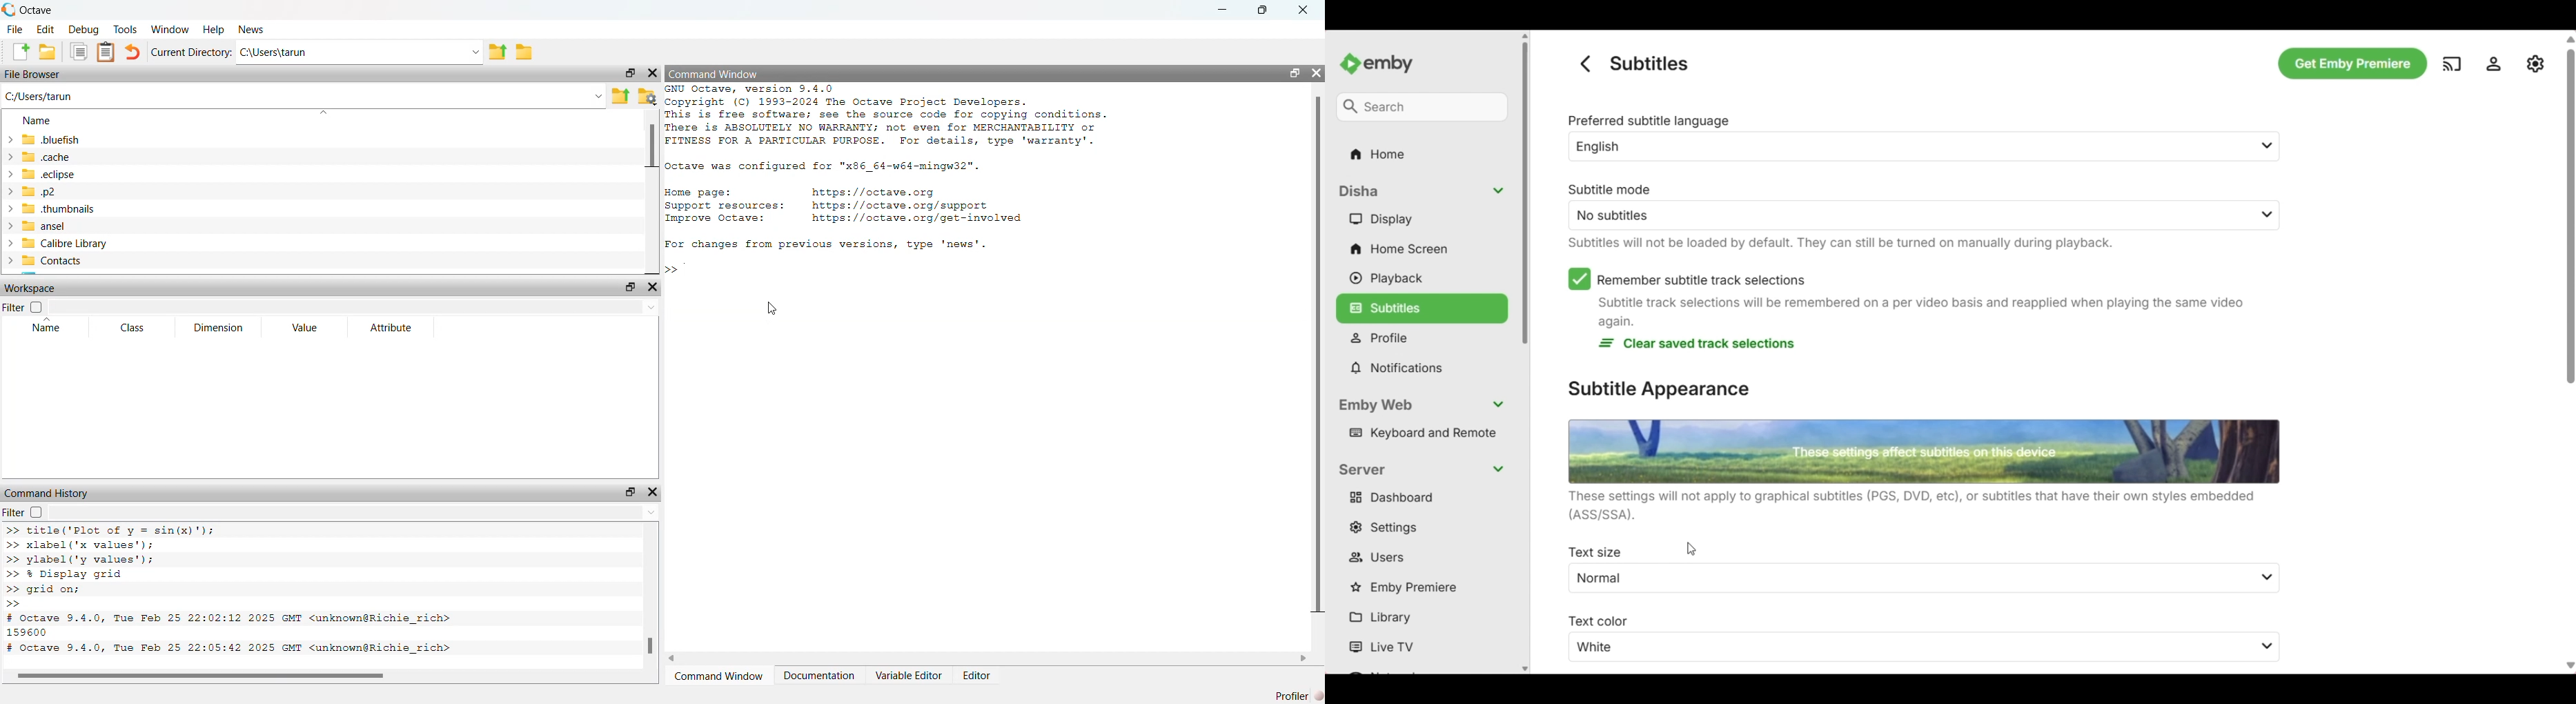 This screenshot has width=2576, height=728. Describe the element at coordinates (1525, 669) in the screenshot. I see `Quick slide to bottom of the left panel` at that location.